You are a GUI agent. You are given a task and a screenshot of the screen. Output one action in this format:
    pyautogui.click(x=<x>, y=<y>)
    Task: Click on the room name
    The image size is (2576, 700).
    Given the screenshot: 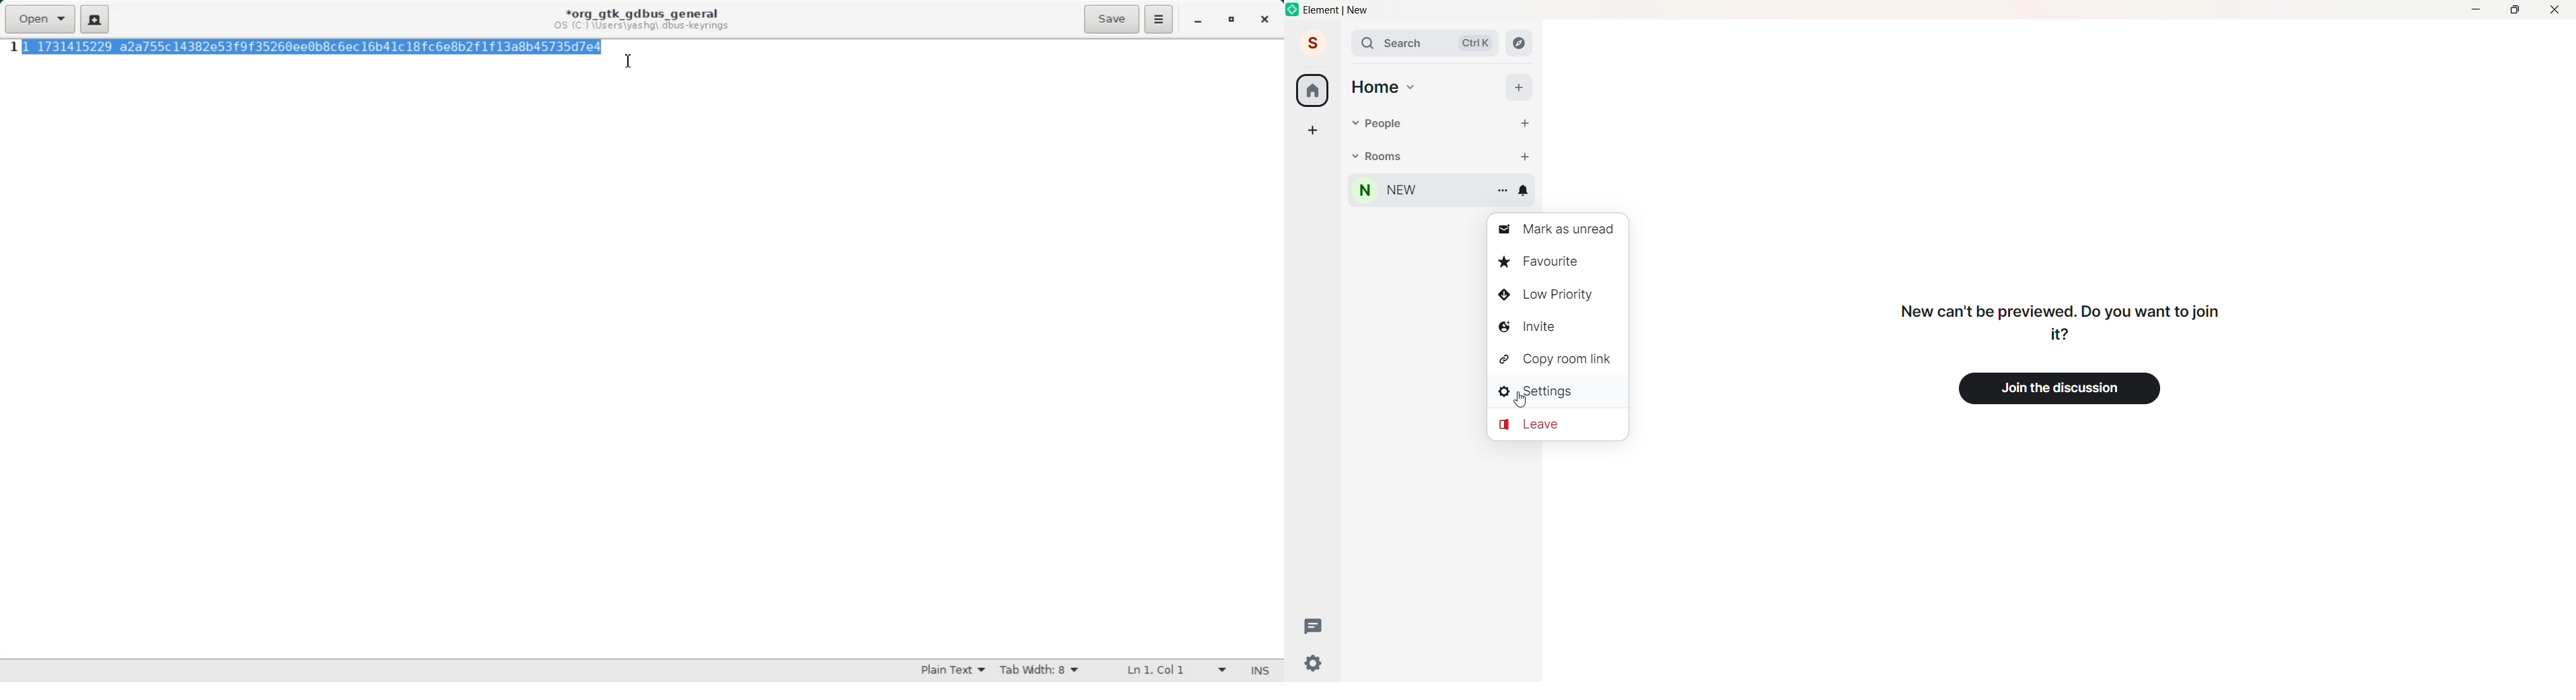 What is the action you would take?
    pyautogui.click(x=1382, y=193)
    